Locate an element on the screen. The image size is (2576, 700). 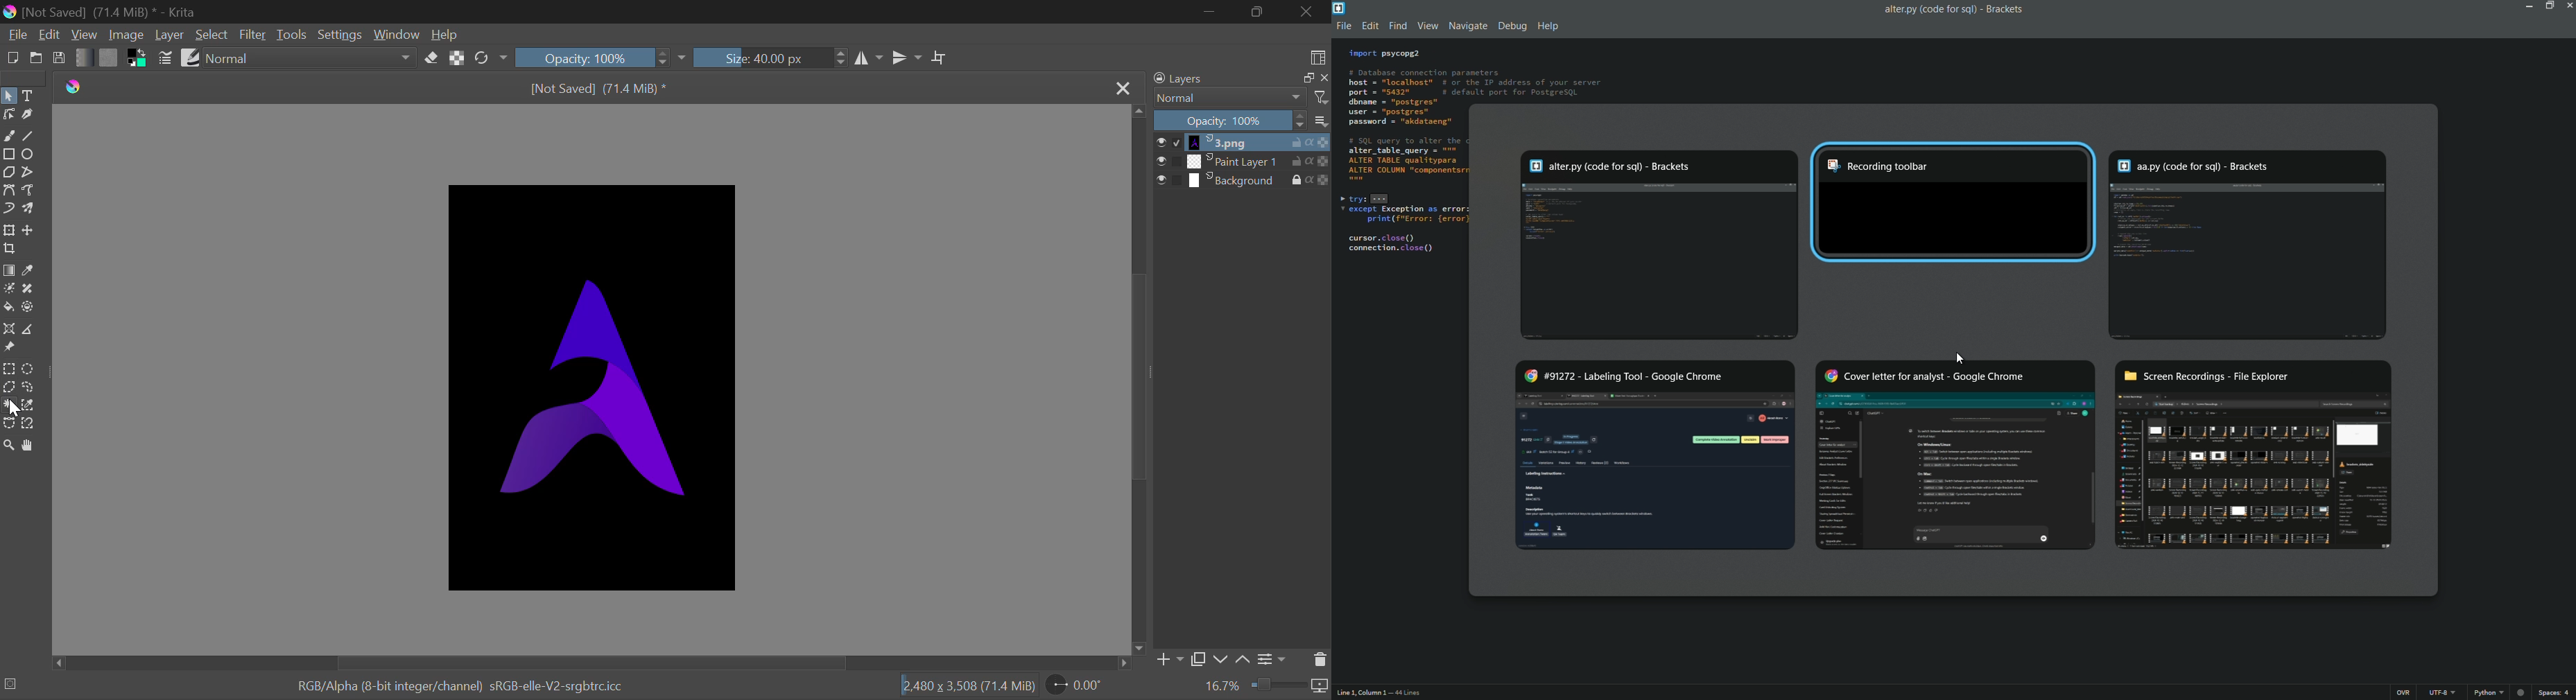
copy is located at coordinates (1306, 78).